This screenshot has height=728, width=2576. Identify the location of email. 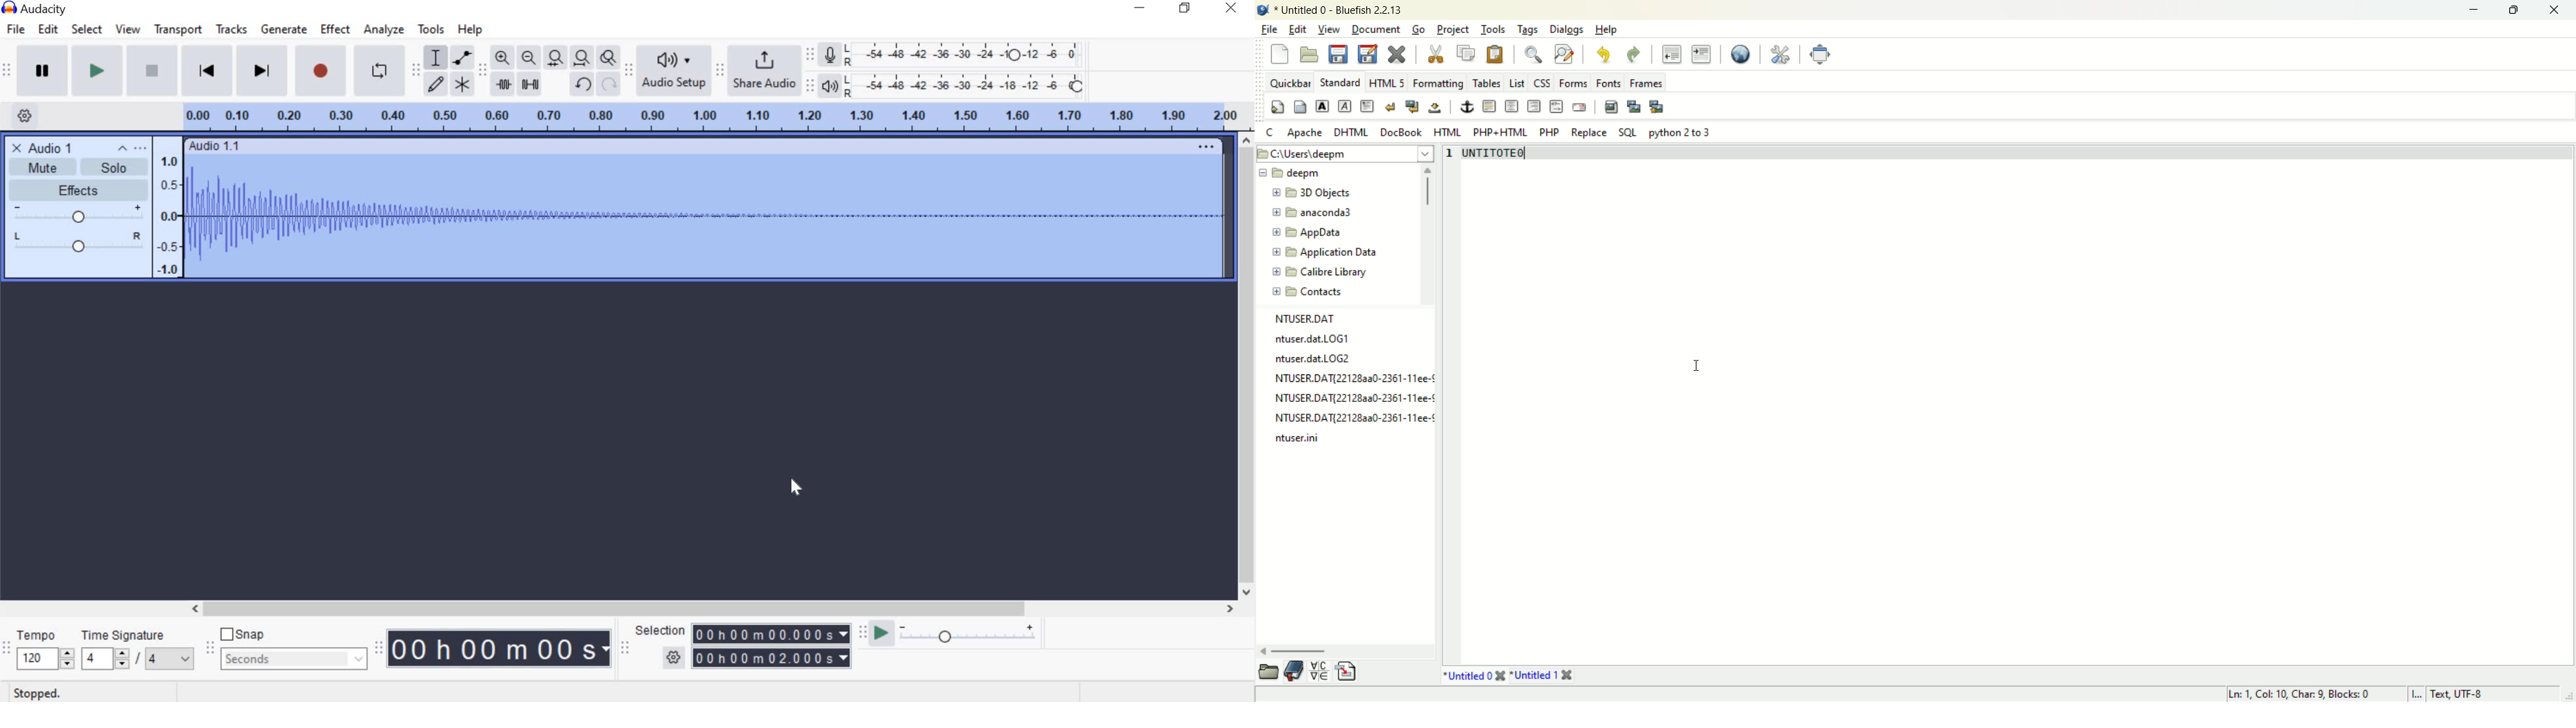
(1578, 105).